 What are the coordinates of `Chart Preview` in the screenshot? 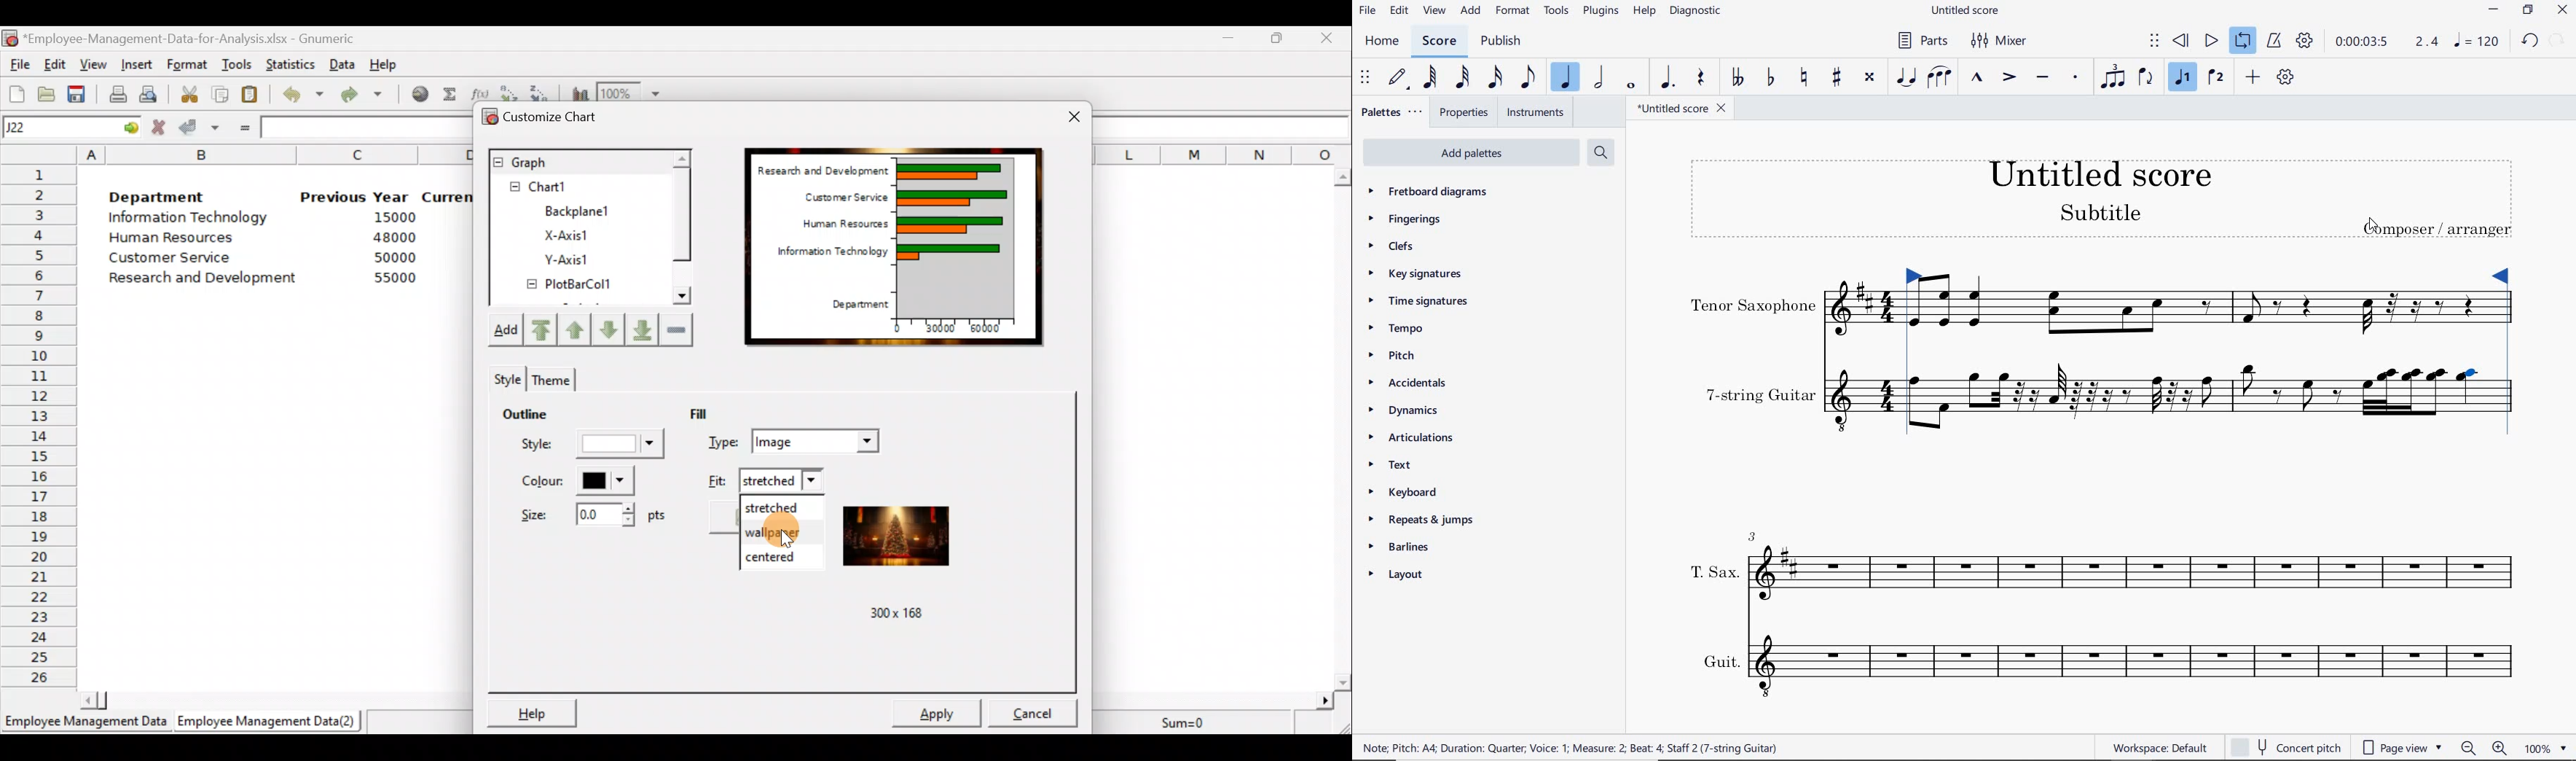 It's located at (956, 237).